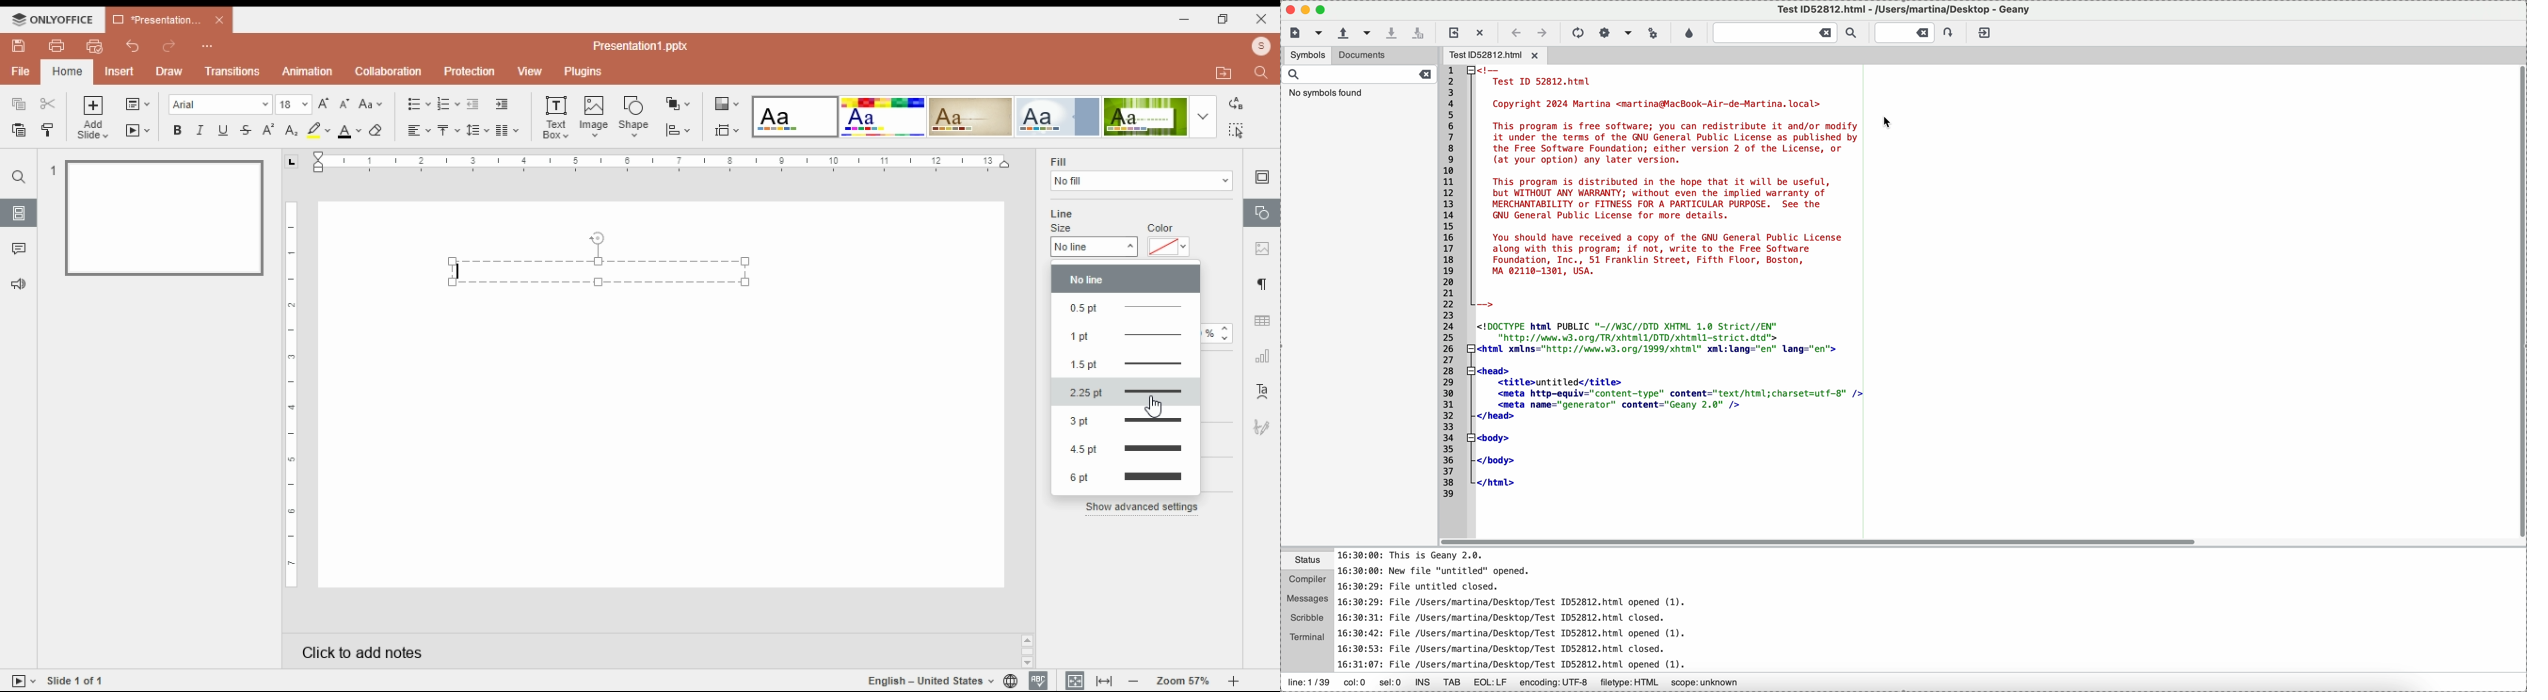  Describe the element at coordinates (1125, 424) in the screenshot. I see `3 pt` at that location.